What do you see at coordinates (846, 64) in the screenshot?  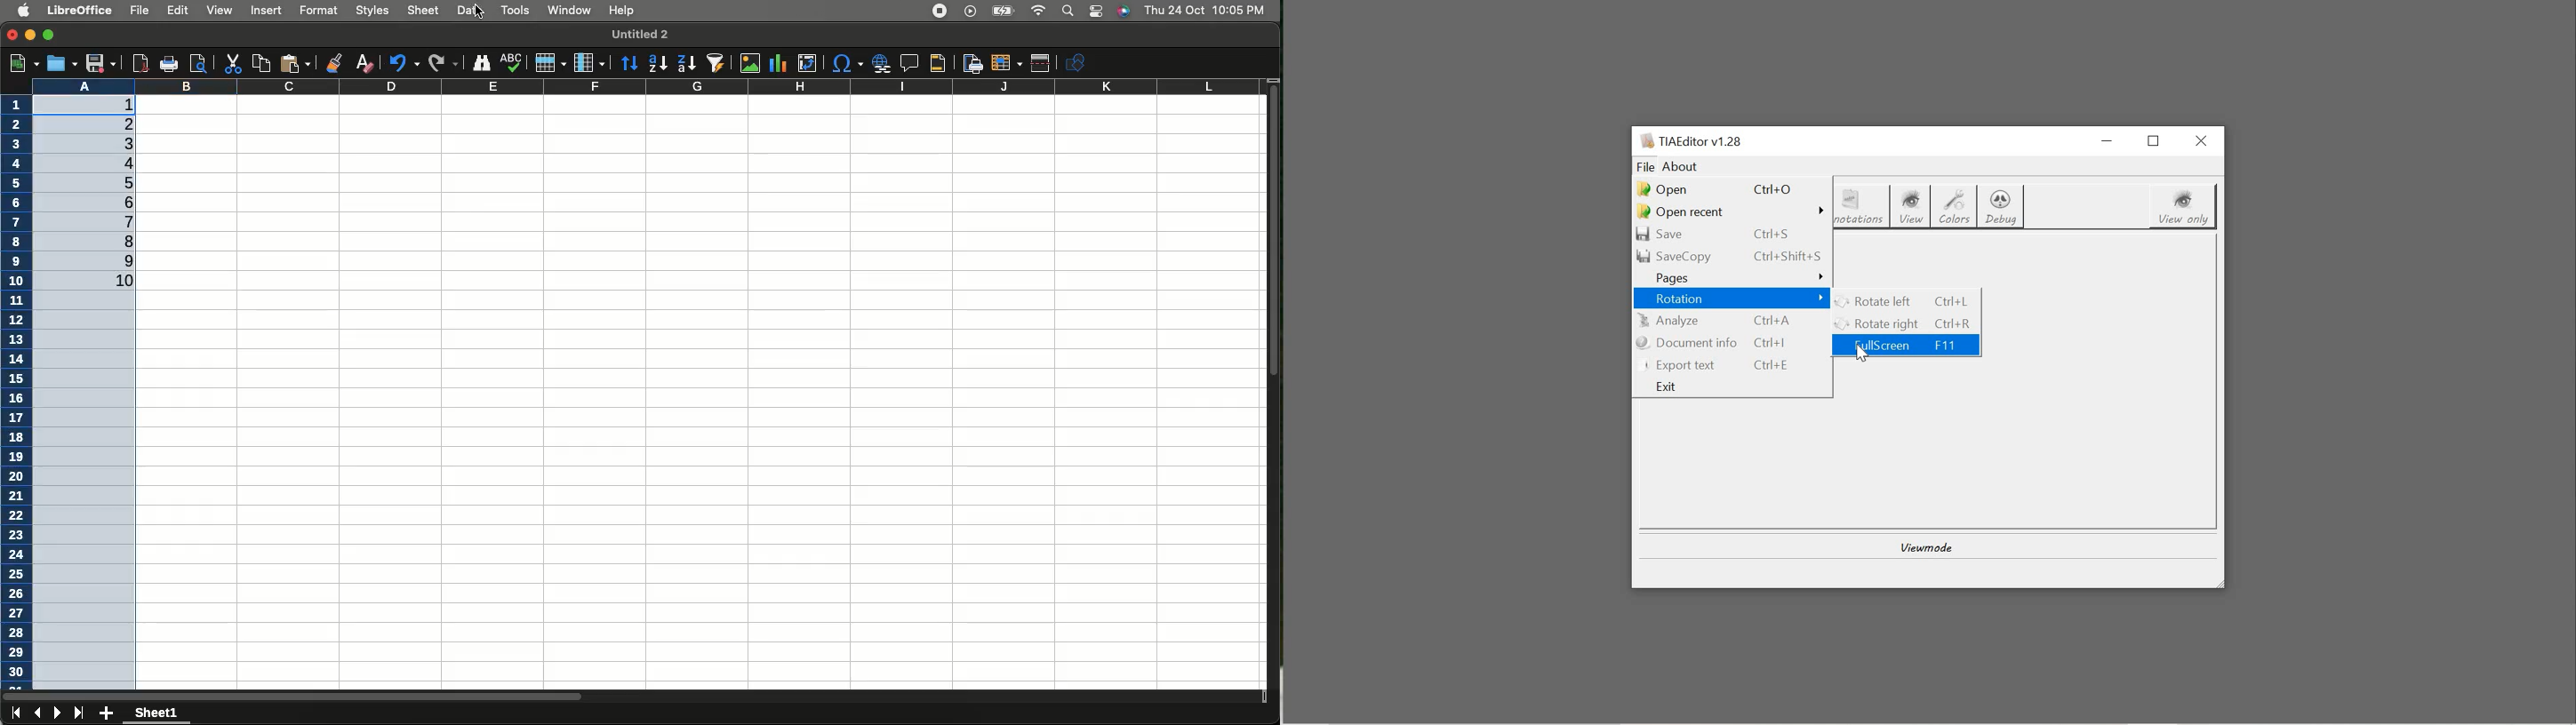 I see `Insert special characters` at bounding box center [846, 64].